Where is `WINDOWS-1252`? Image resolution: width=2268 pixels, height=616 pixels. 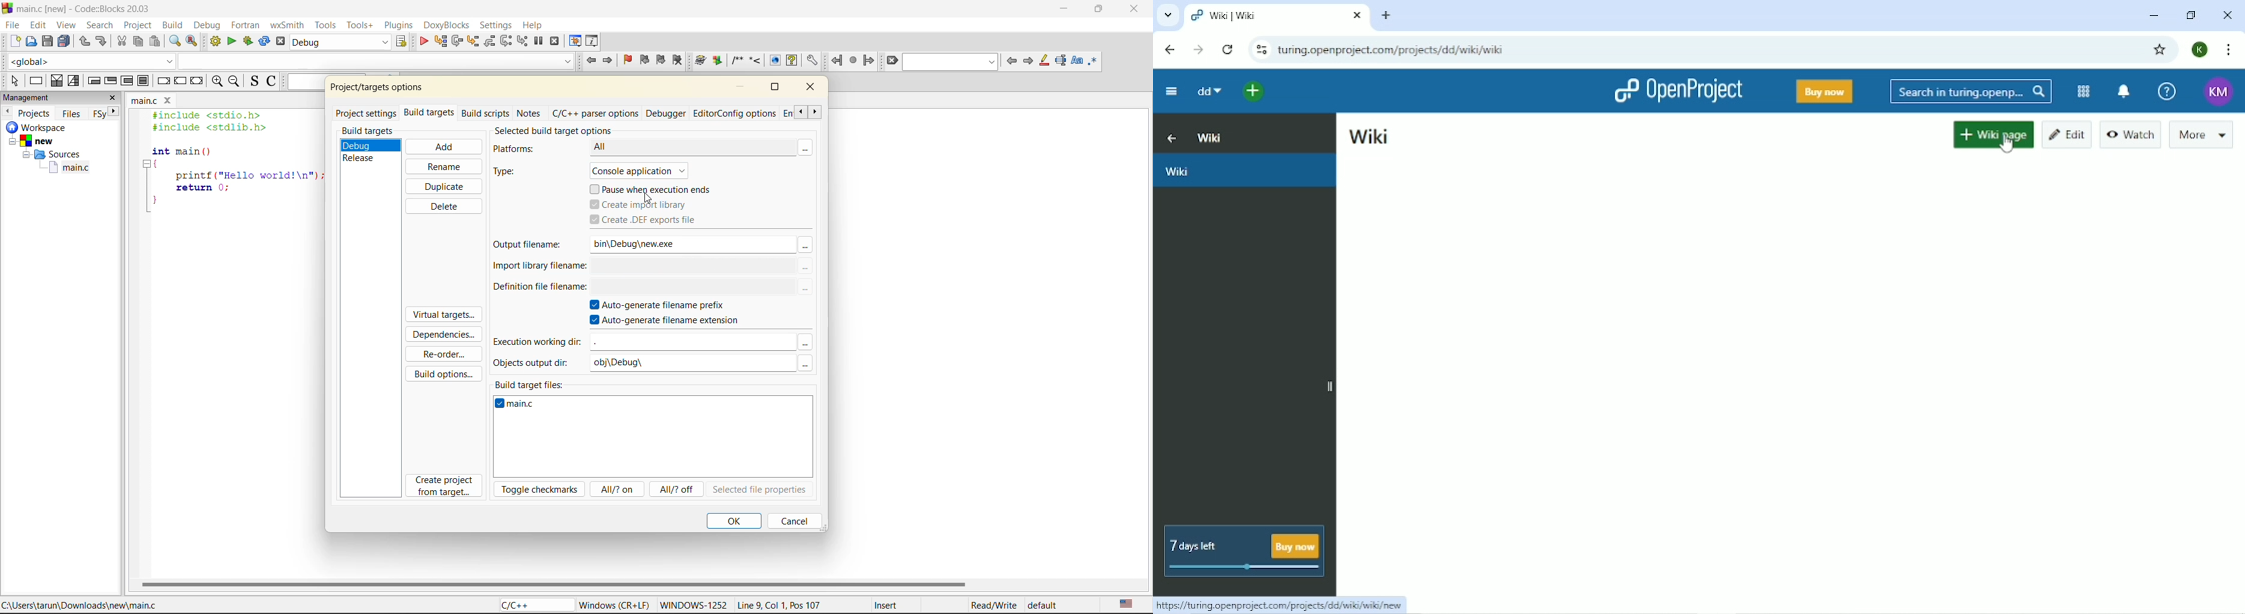 WINDOWS-1252 is located at coordinates (693, 606).